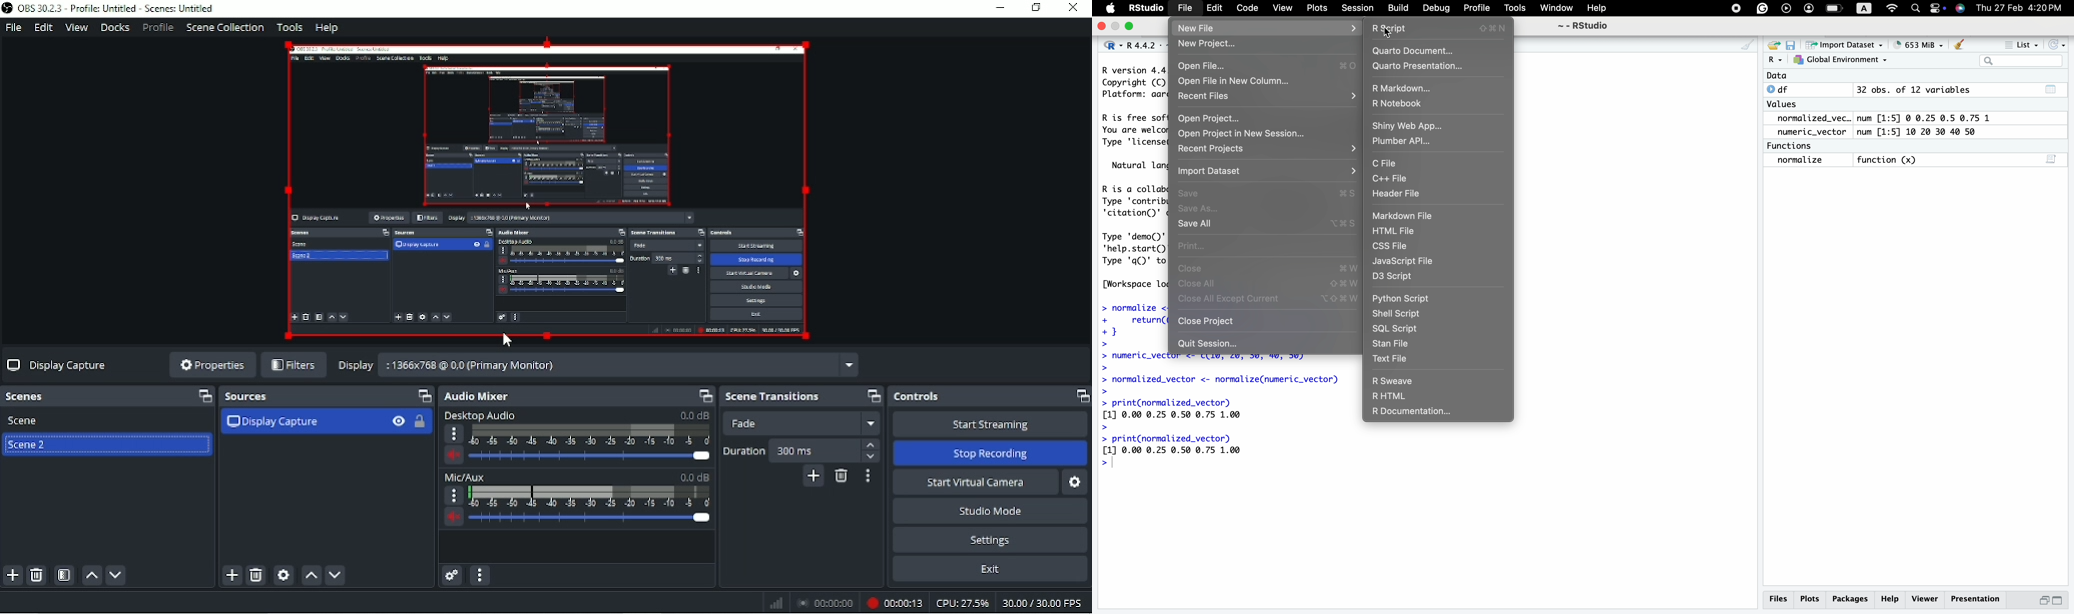  Describe the element at coordinates (1000, 7) in the screenshot. I see `Minimize` at that location.